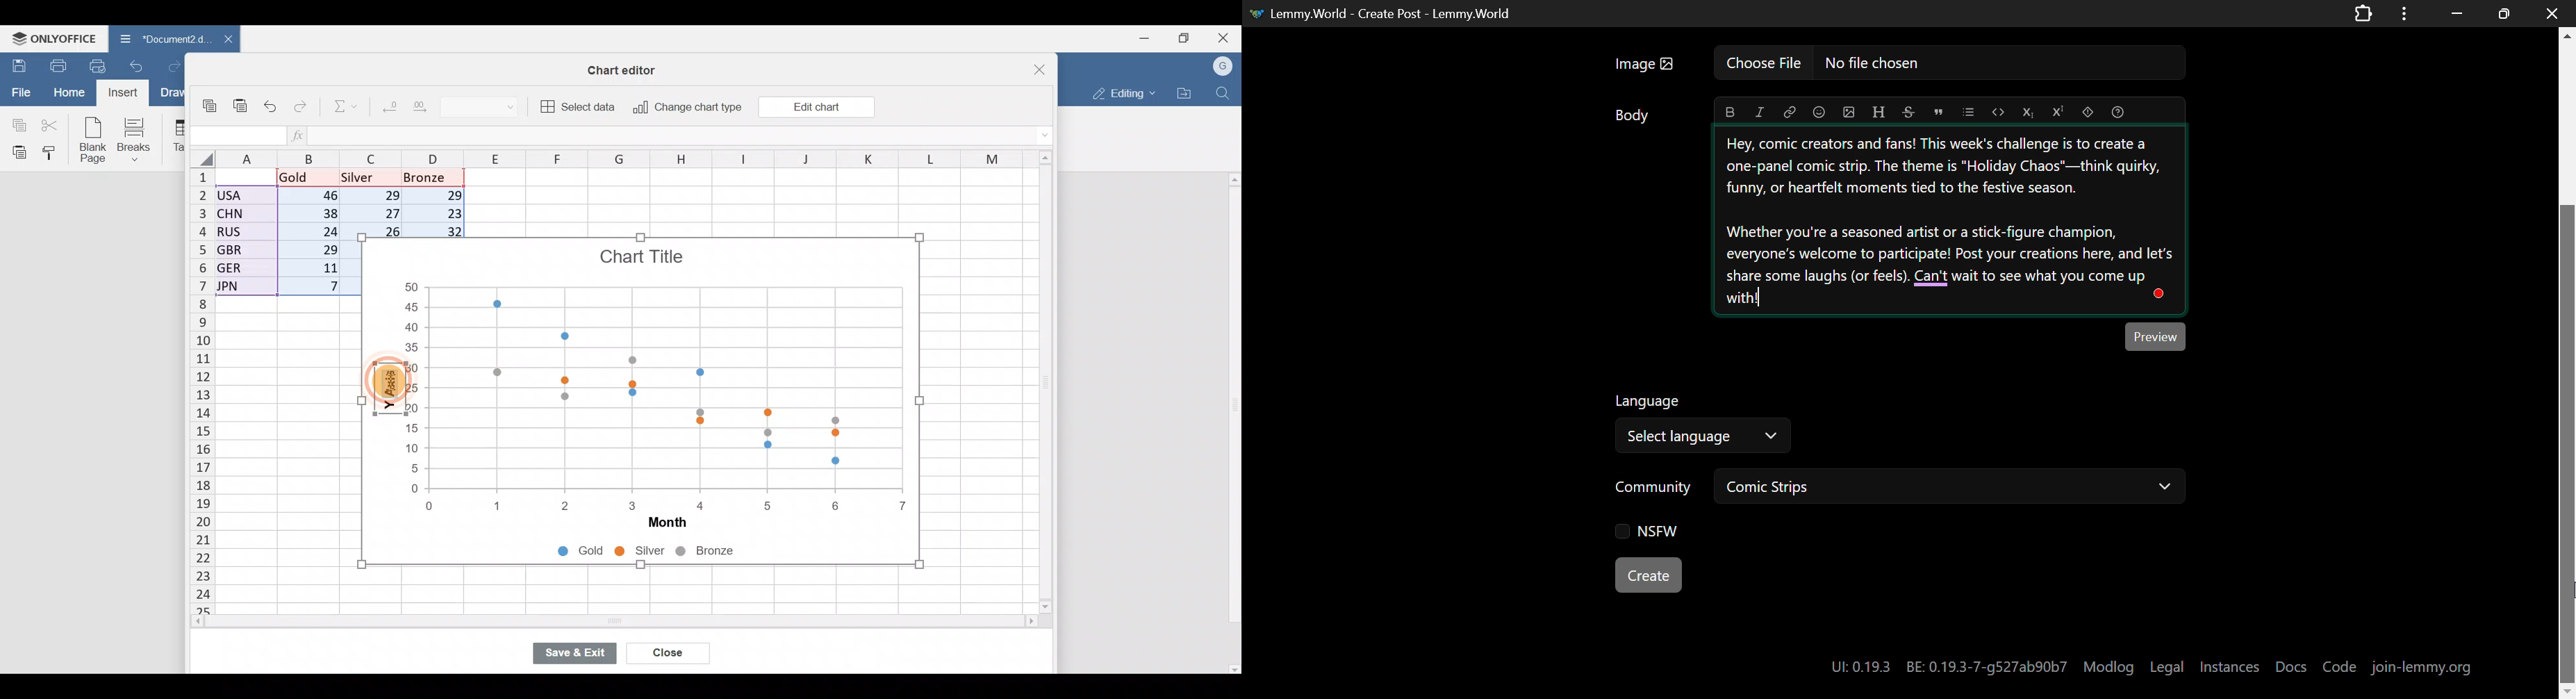  I want to click on join-lemmy.org, so click(2423, 666).